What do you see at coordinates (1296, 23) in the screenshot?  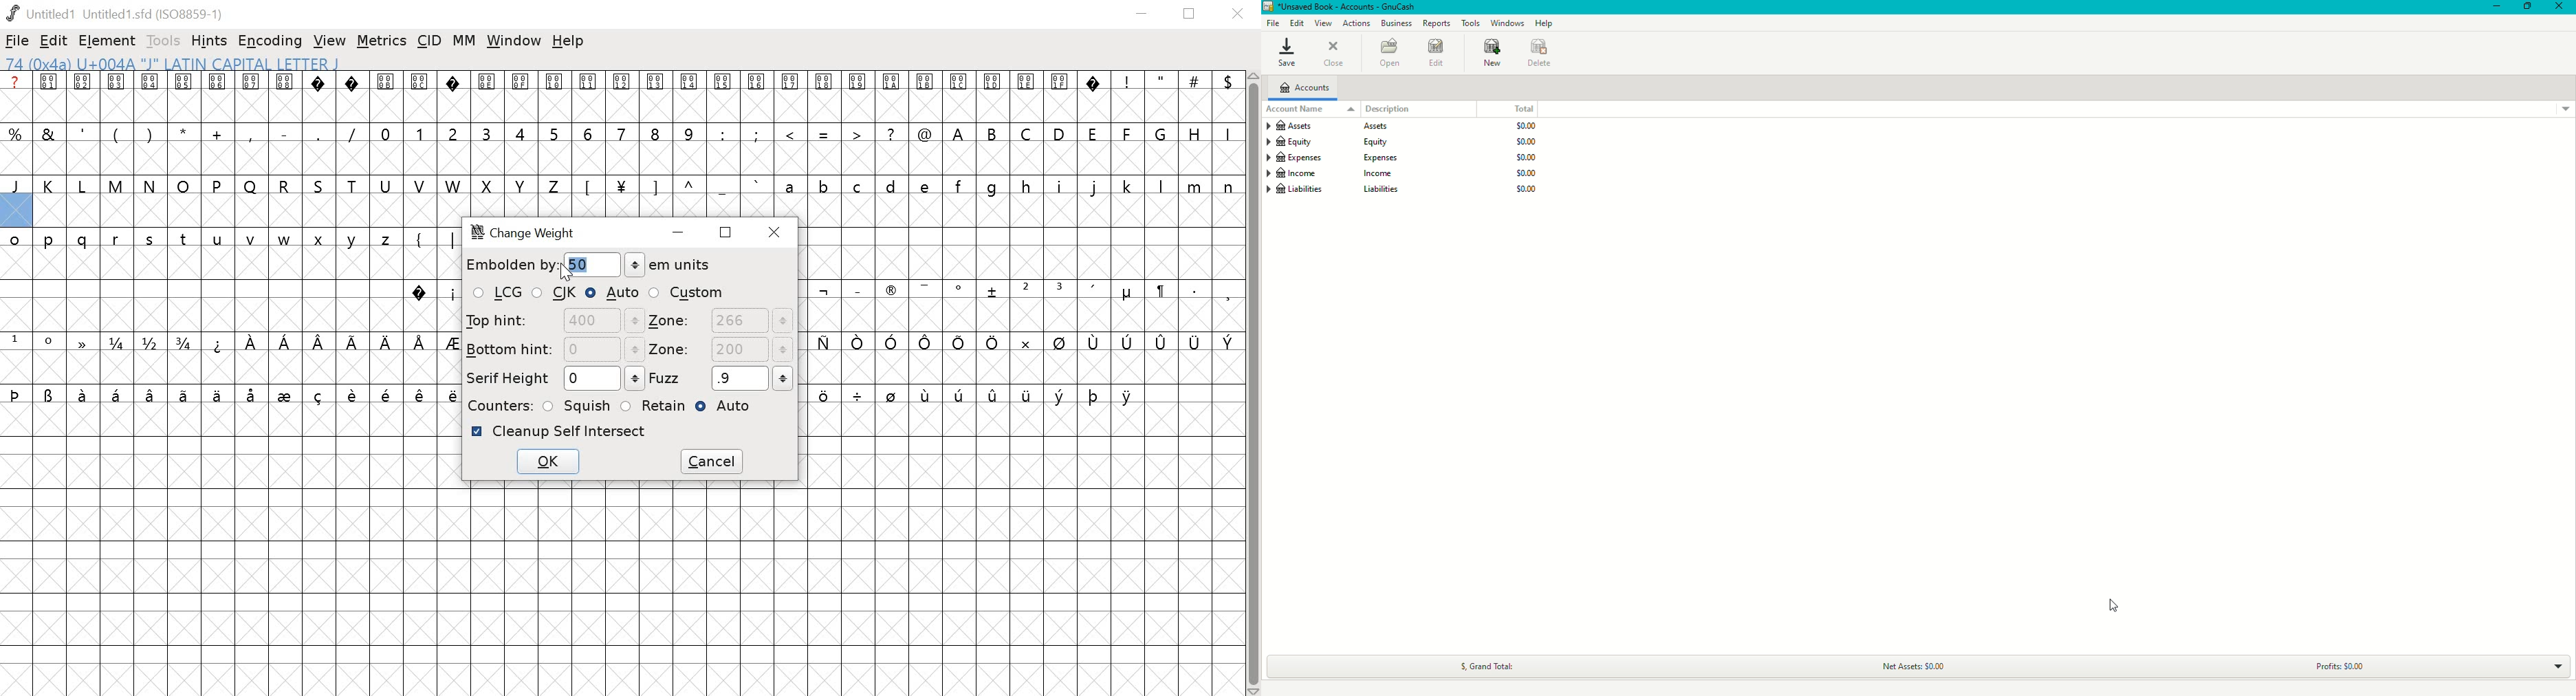 I see `Edit` at bounding box center [1296, 23].